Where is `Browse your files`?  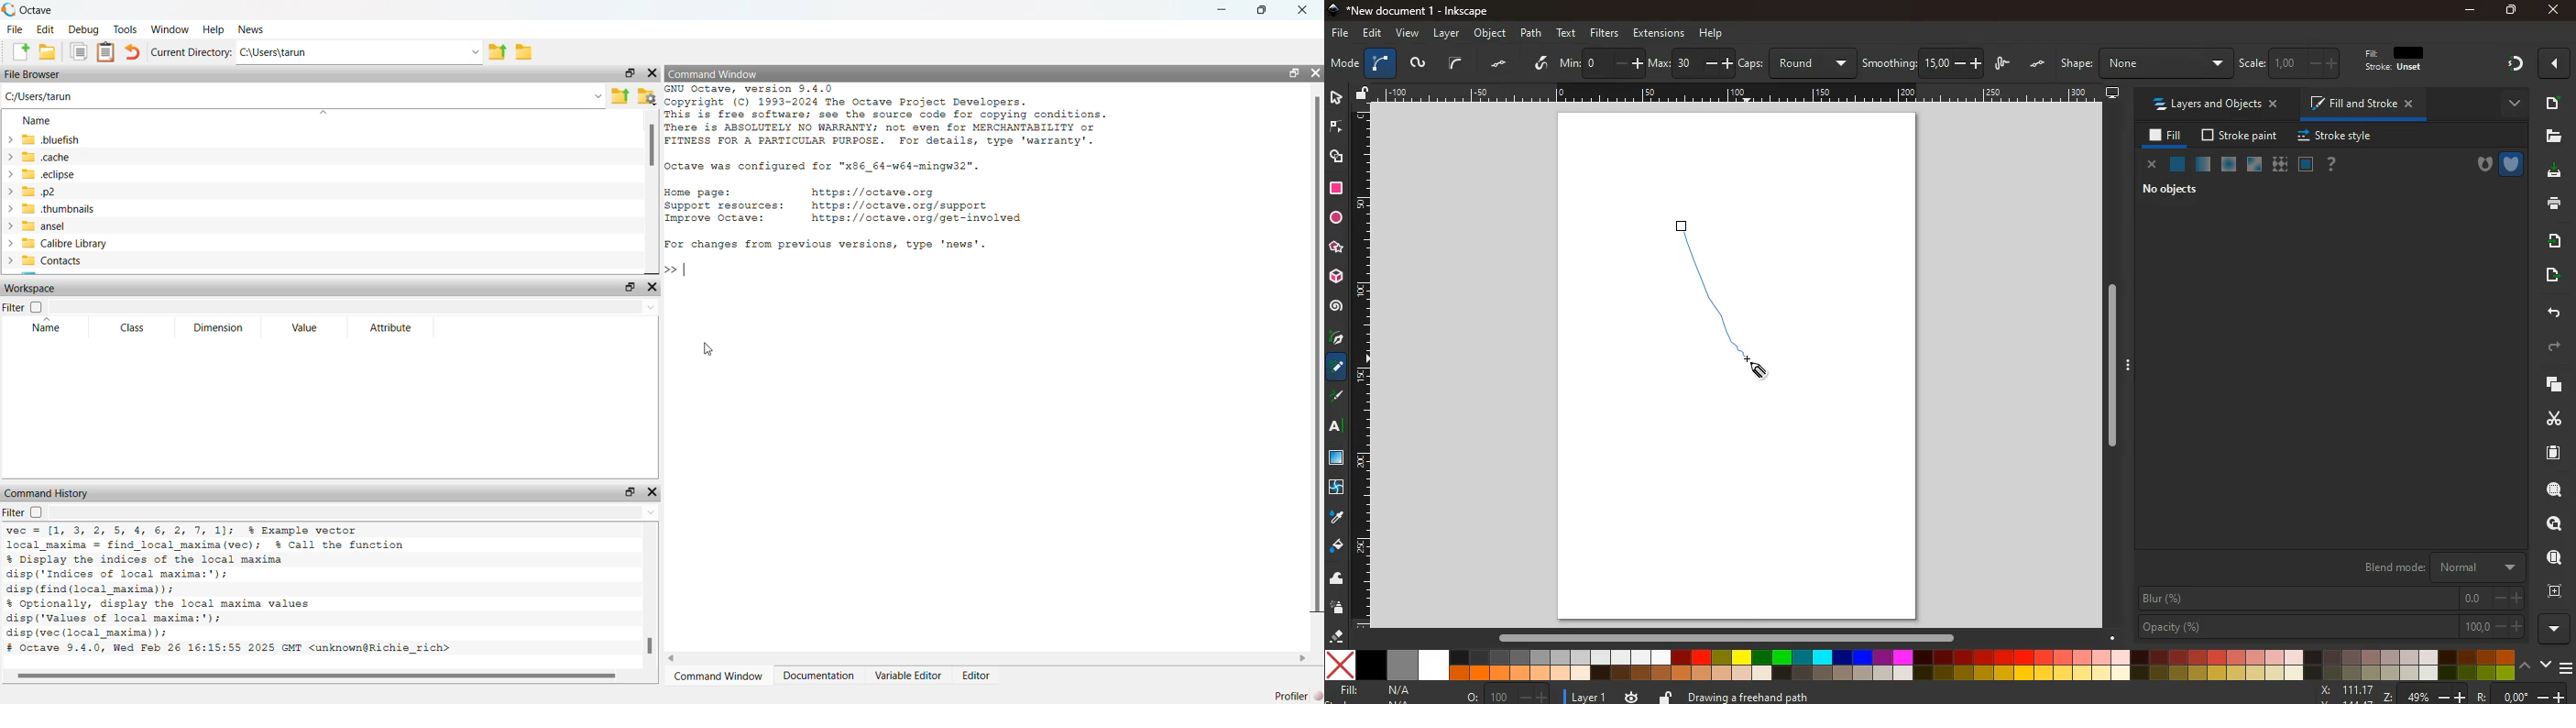 Browse your files is located at coordinates (647, 95).